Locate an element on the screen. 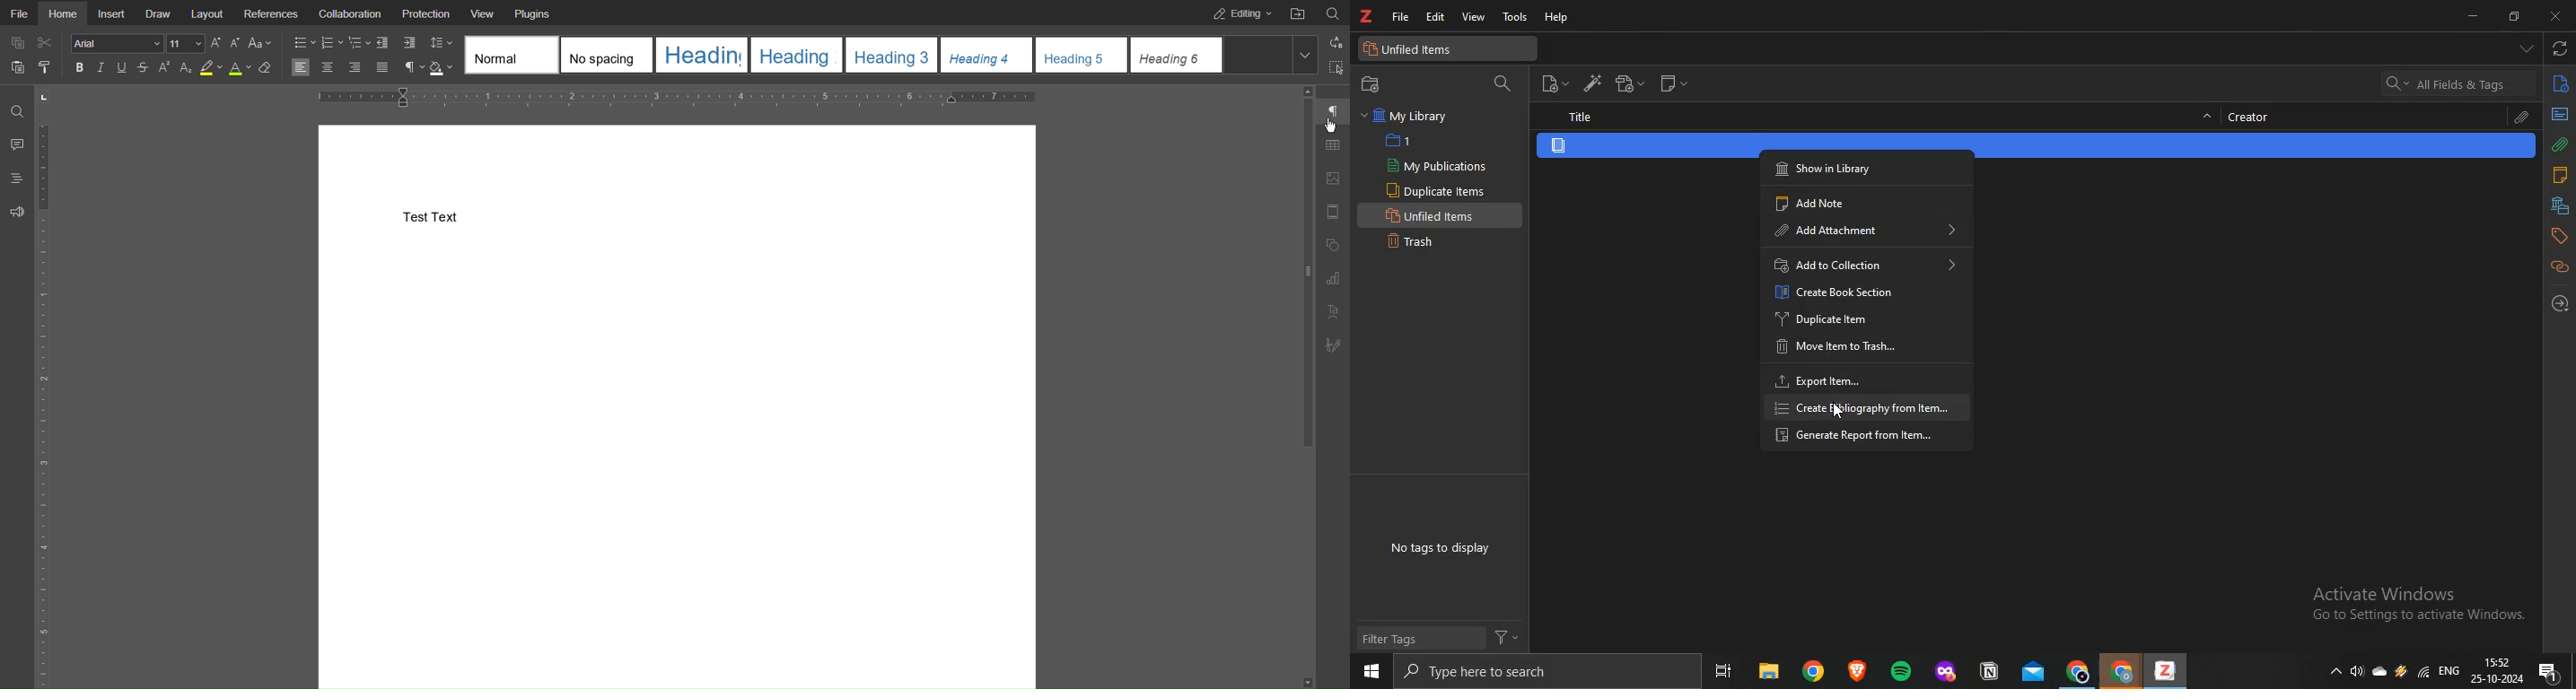  application is located at coordinates (1948, 672).